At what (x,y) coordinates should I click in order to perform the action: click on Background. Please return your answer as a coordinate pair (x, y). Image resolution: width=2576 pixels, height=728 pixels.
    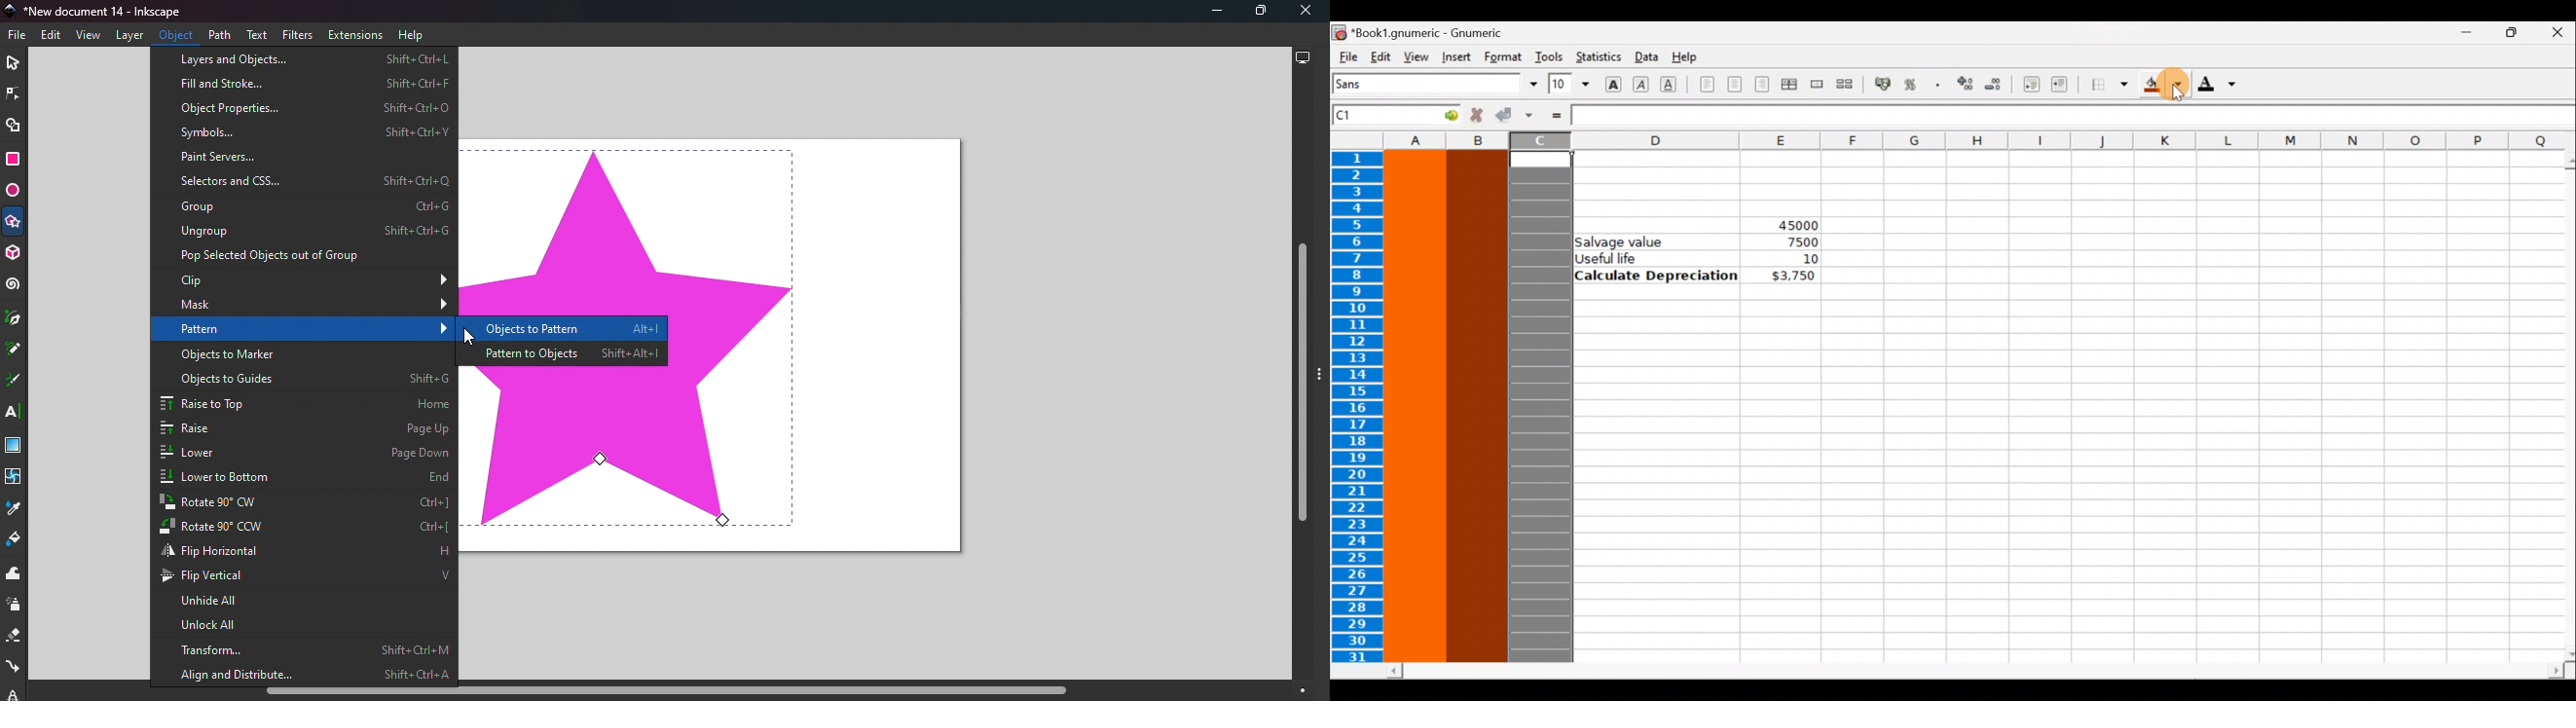
    Looking at the image, I should click on (2165, 84).